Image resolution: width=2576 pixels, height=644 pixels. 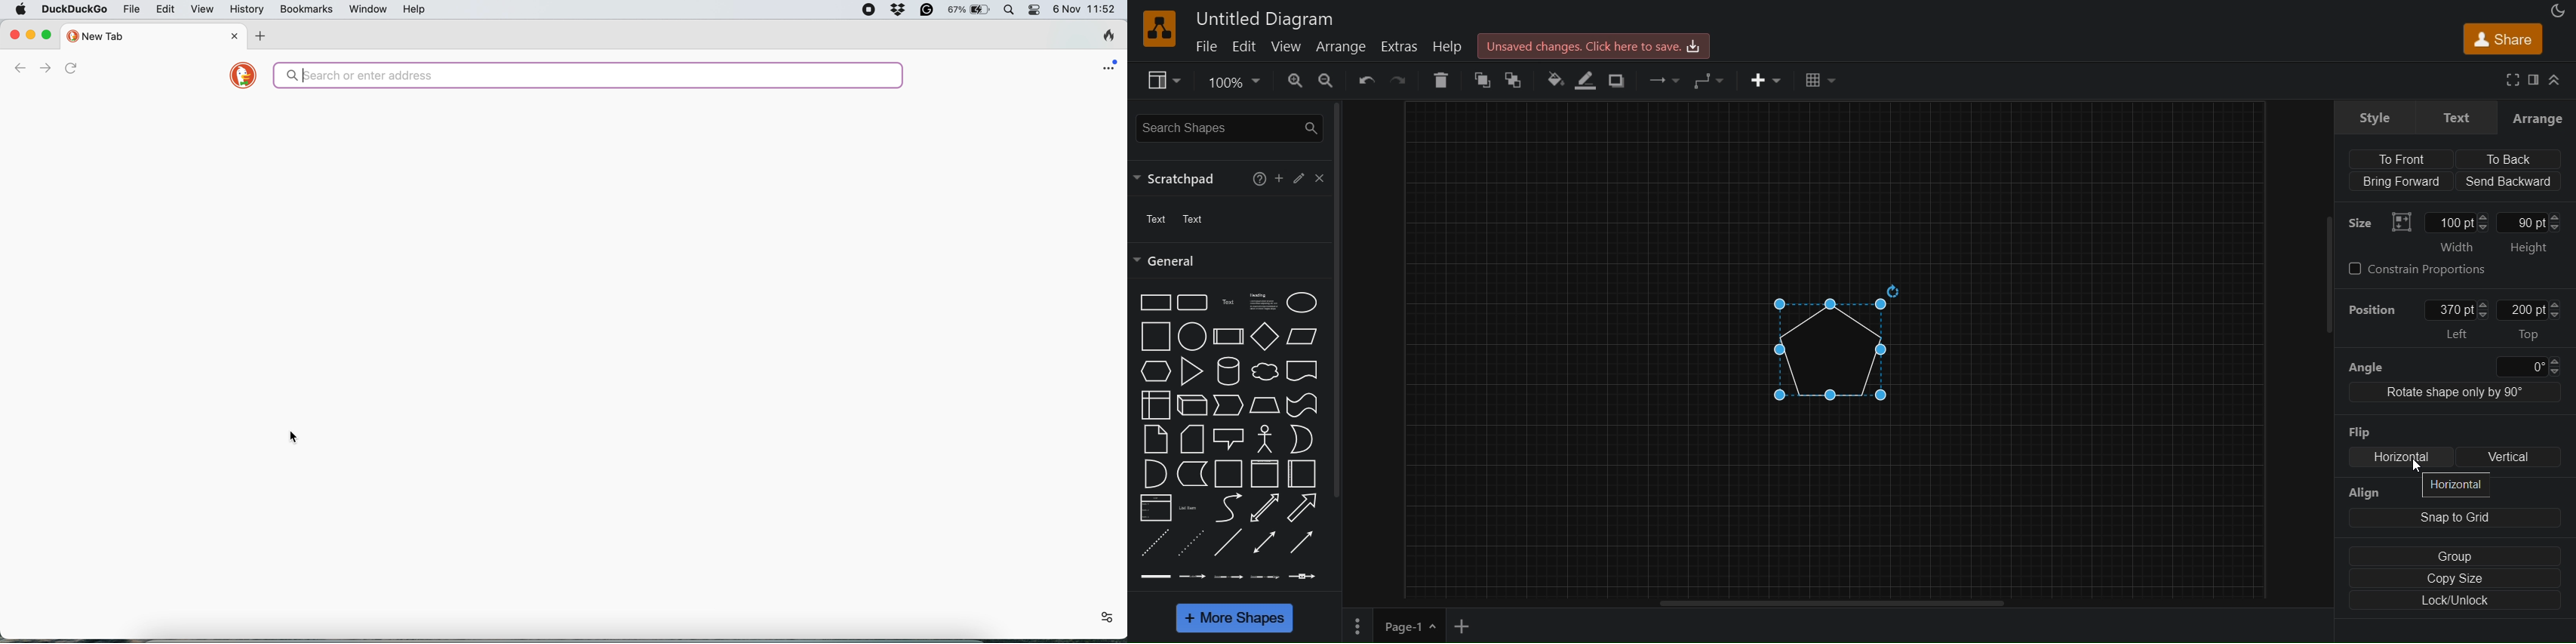 I want to click on To back, so click(x=2507, y=159).